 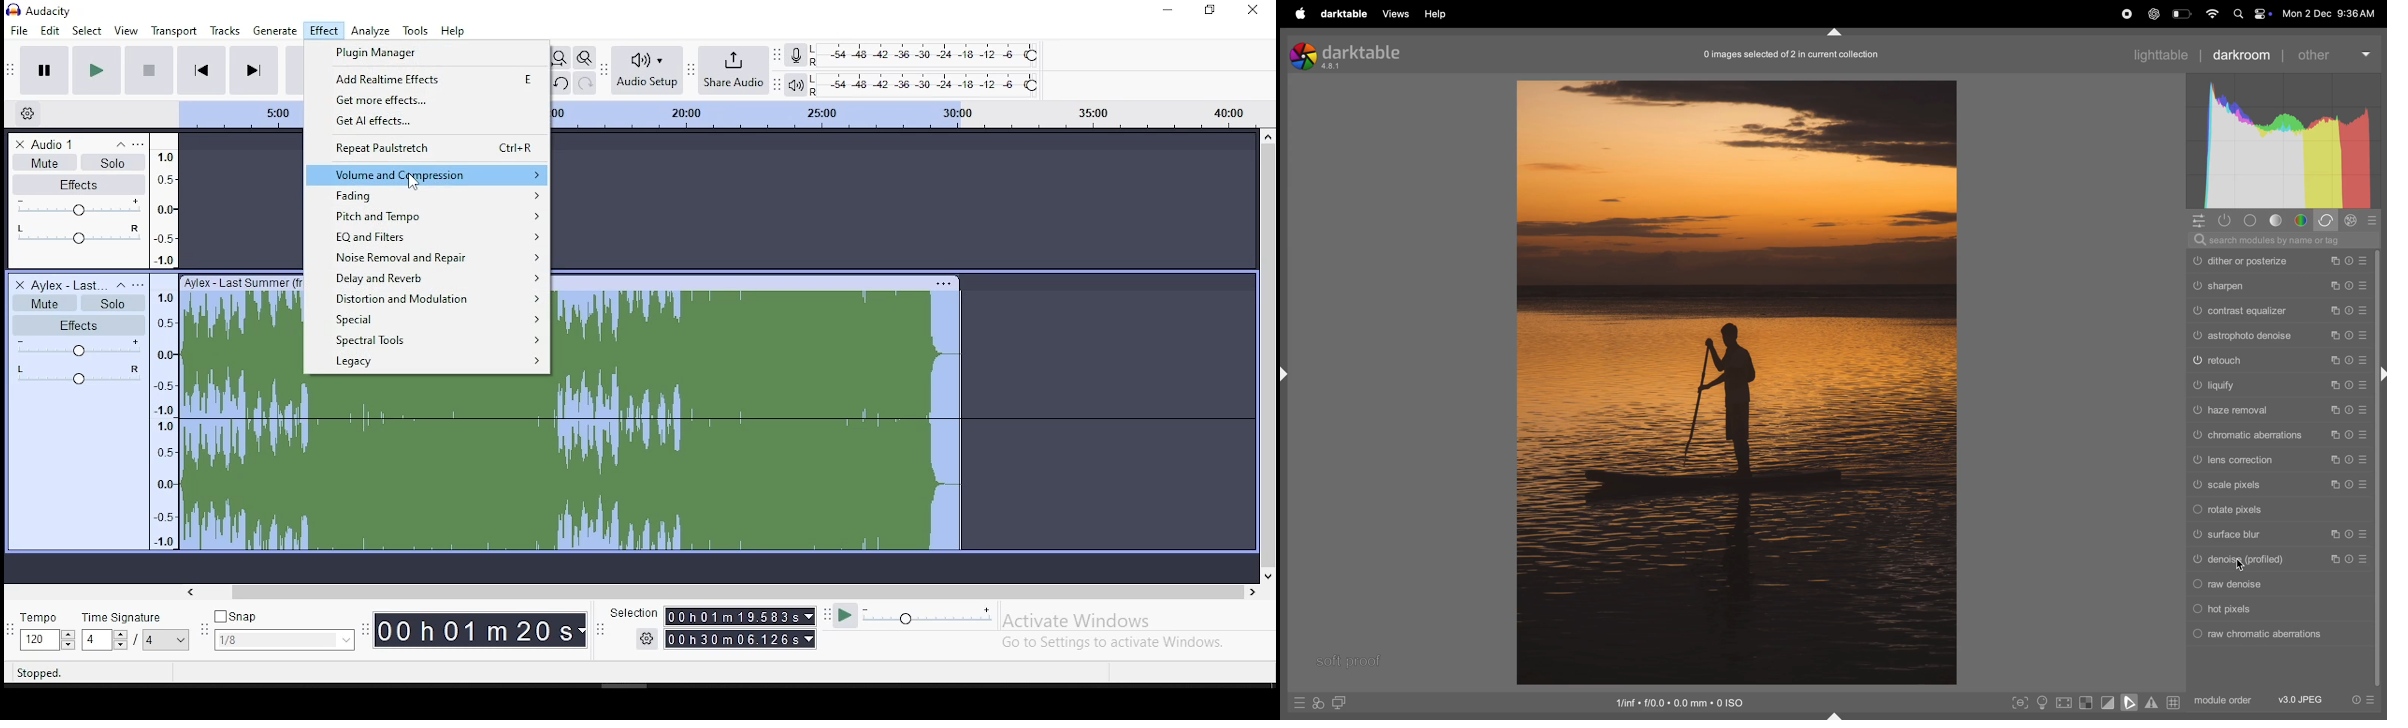 I want to click on liquify, so click(x=2279, y=386).